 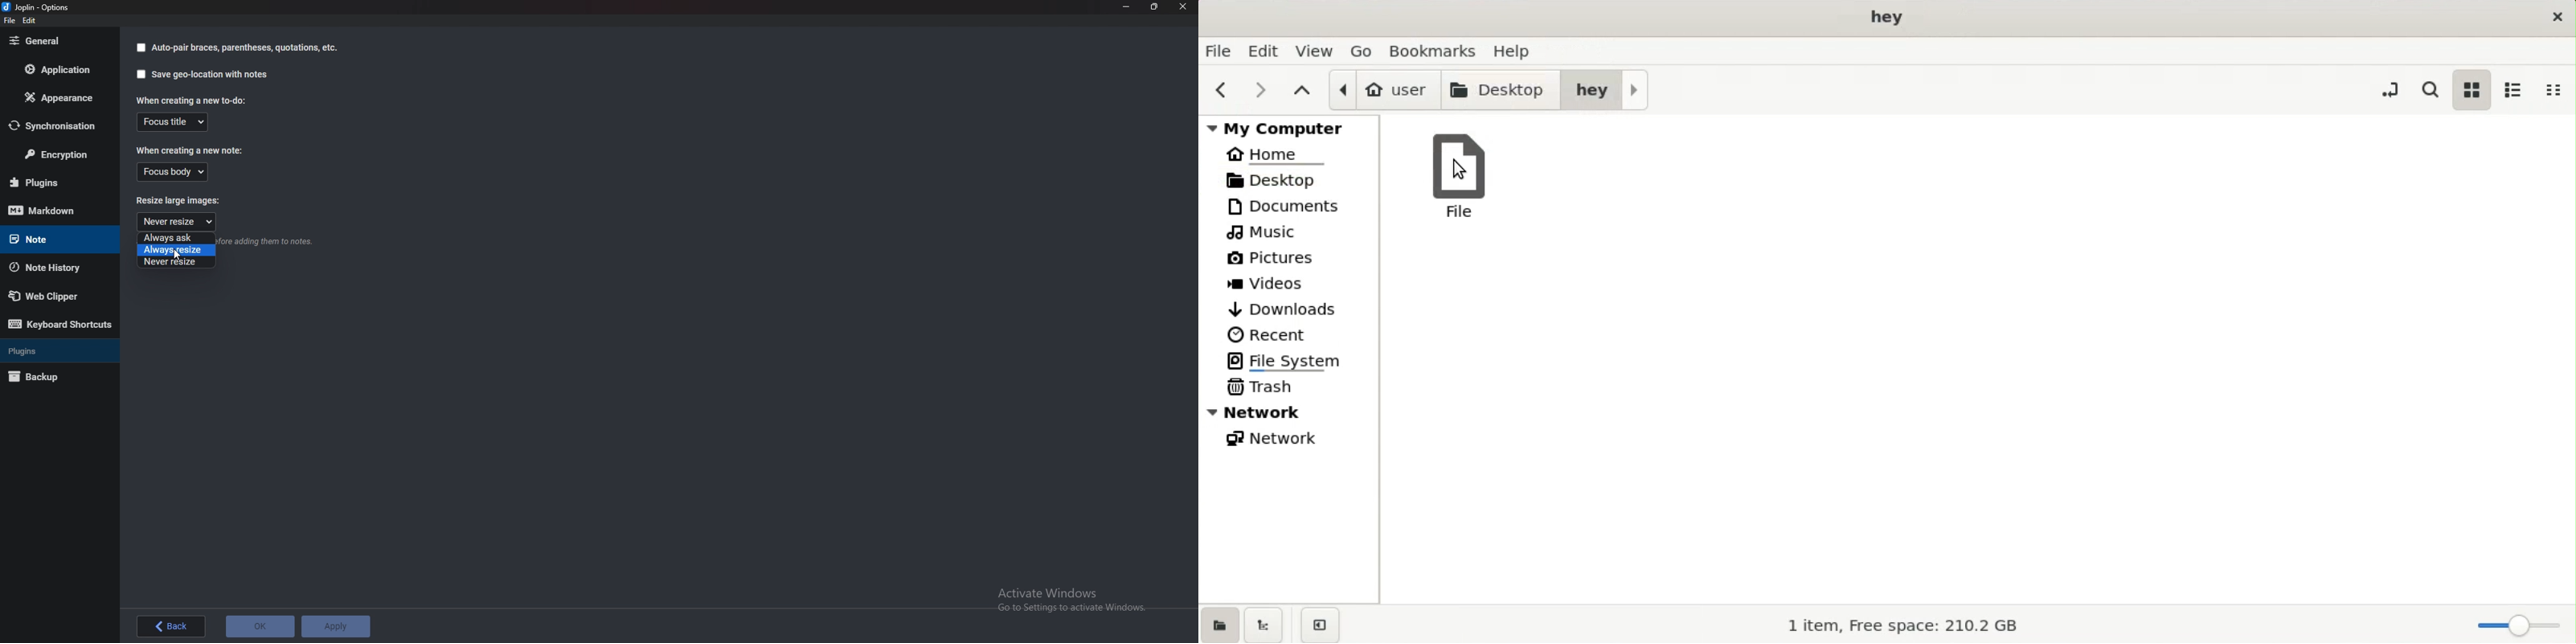 I want to click on Plugin, so click(x=56, y=183).